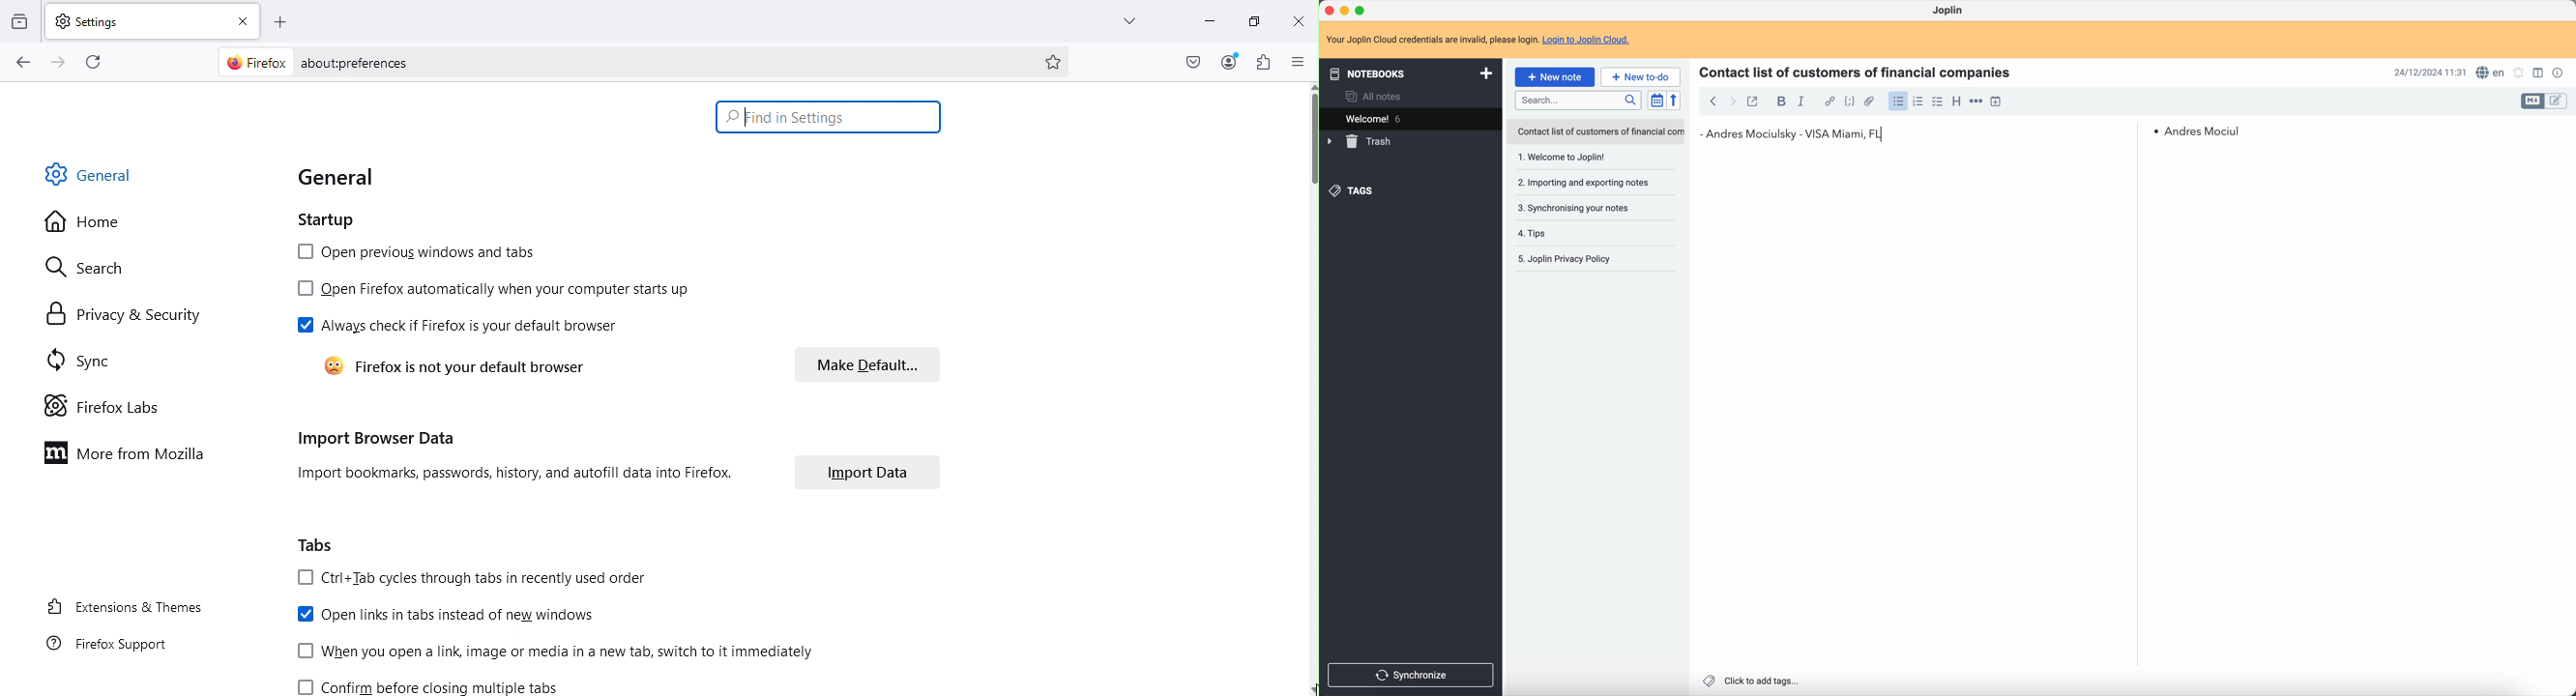 The height and width of the screenshot is (700, 2576). What do you see at coordinates (337, 221) in the screenshot?
I see `Start up` at bounding box center [337, 221].